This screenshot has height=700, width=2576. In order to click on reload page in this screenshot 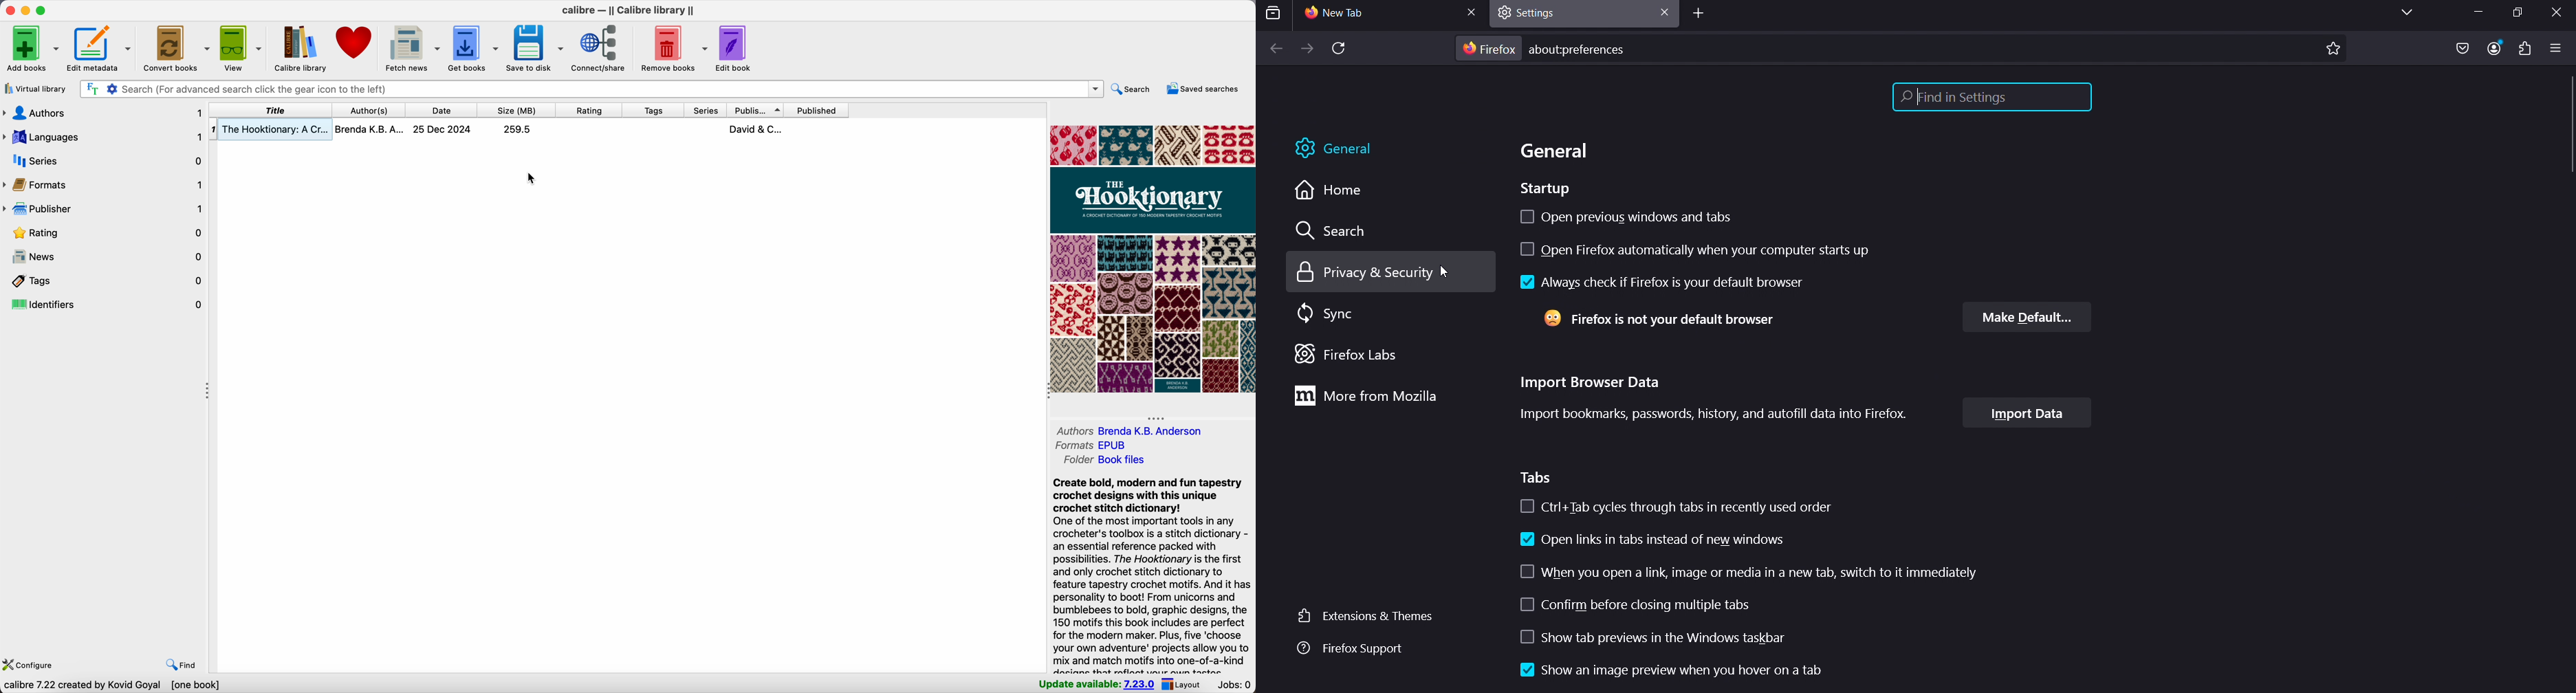, I will do `click(1338, 50)`.